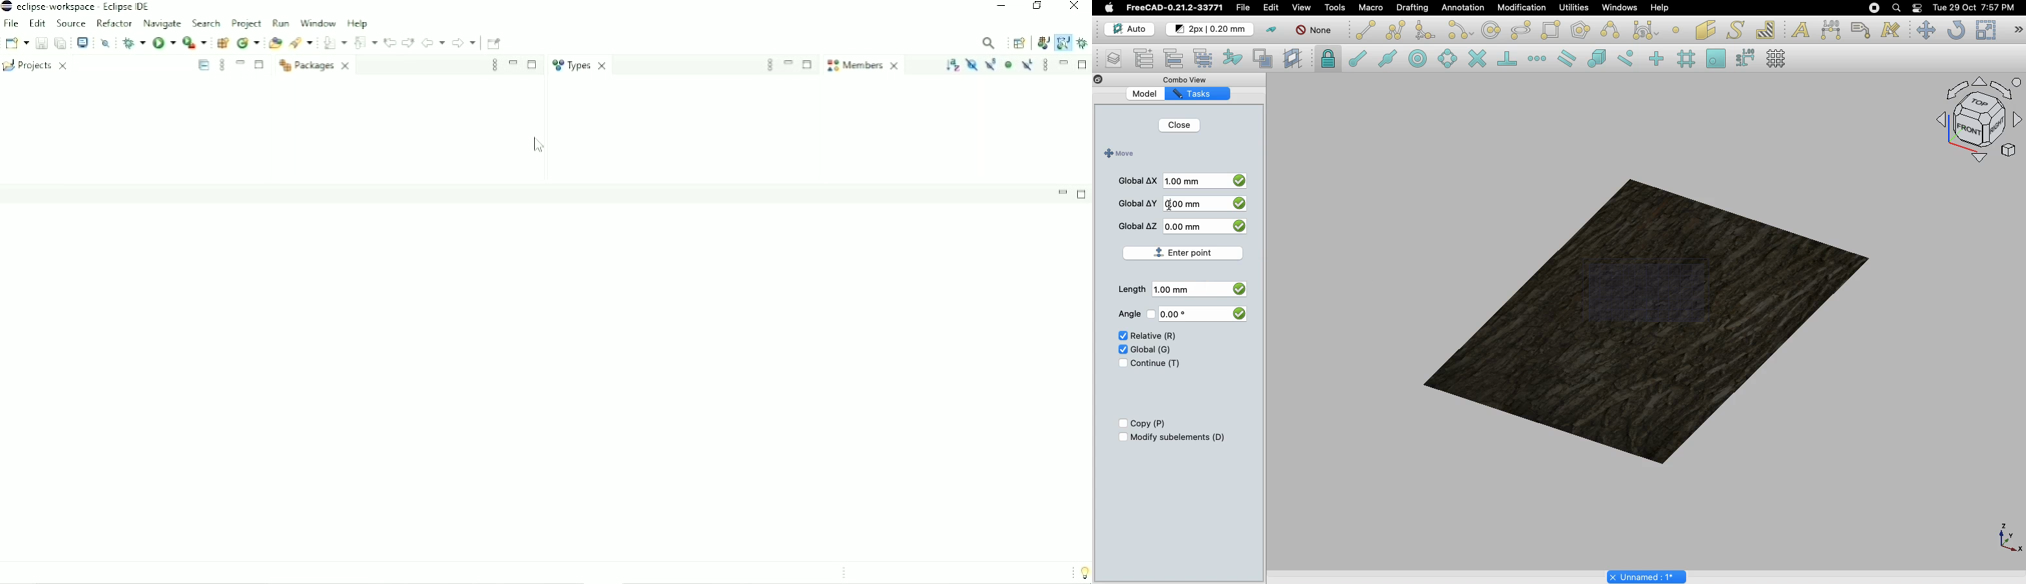  Describe the element at coordinates (1706, 31) in the screenshot. I see `Facebinder` at that location.